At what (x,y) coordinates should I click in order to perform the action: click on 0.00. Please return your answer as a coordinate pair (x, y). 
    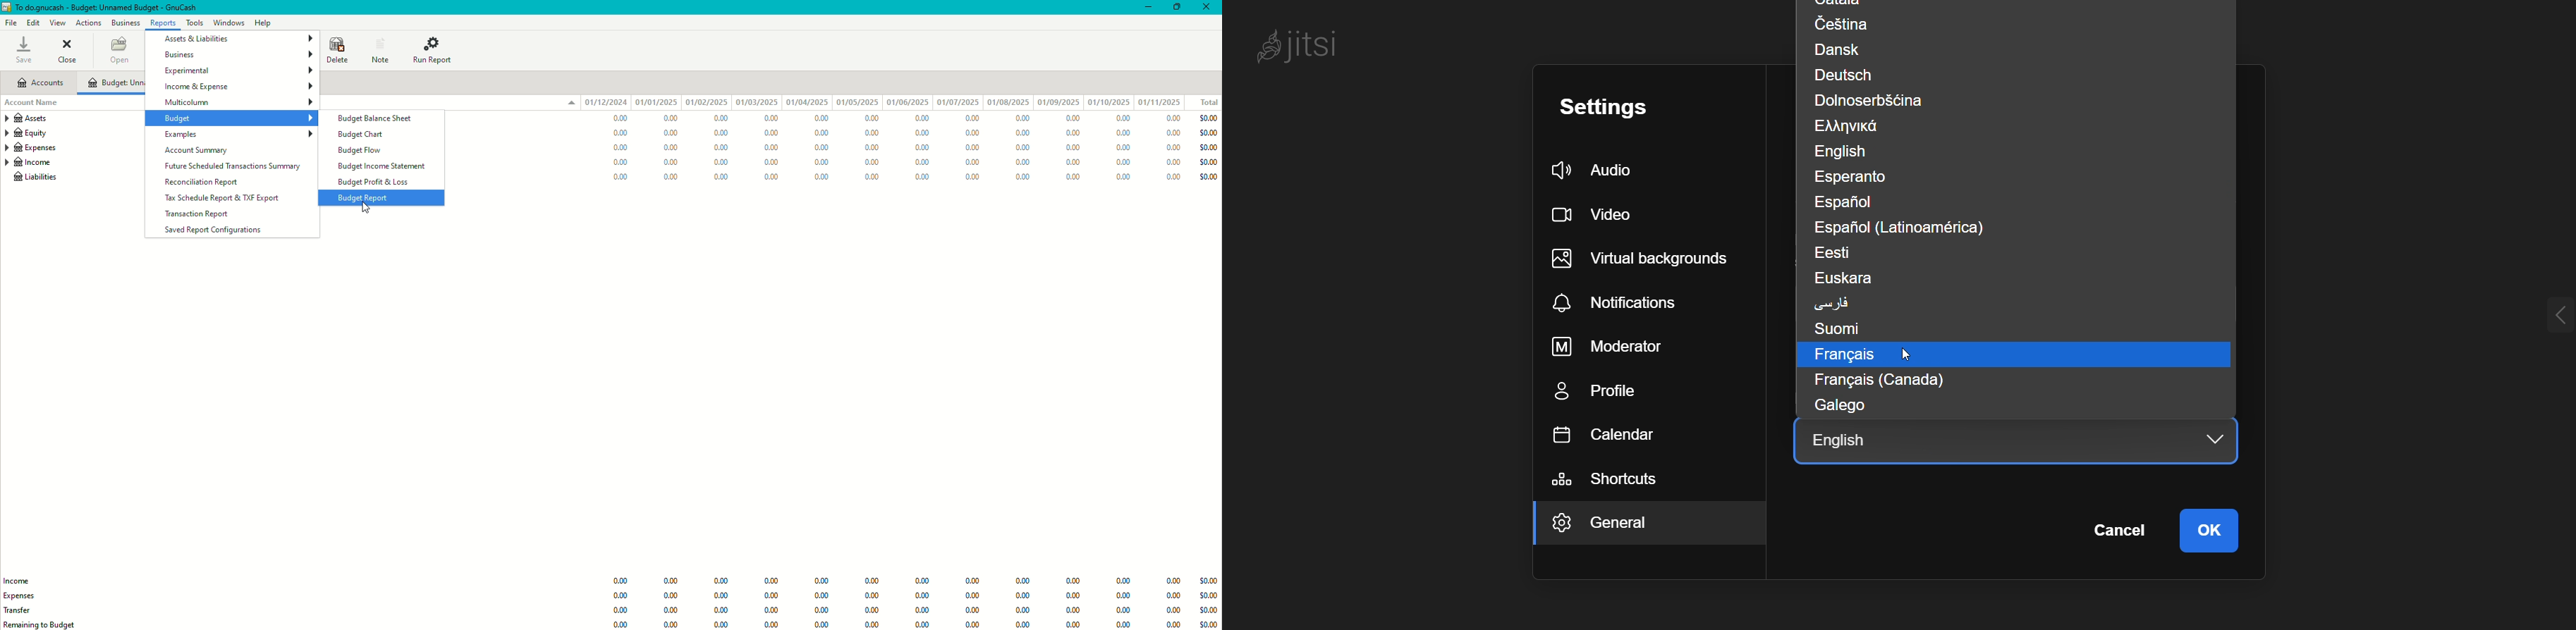
    Looking at the image, I should click on (972, 582).